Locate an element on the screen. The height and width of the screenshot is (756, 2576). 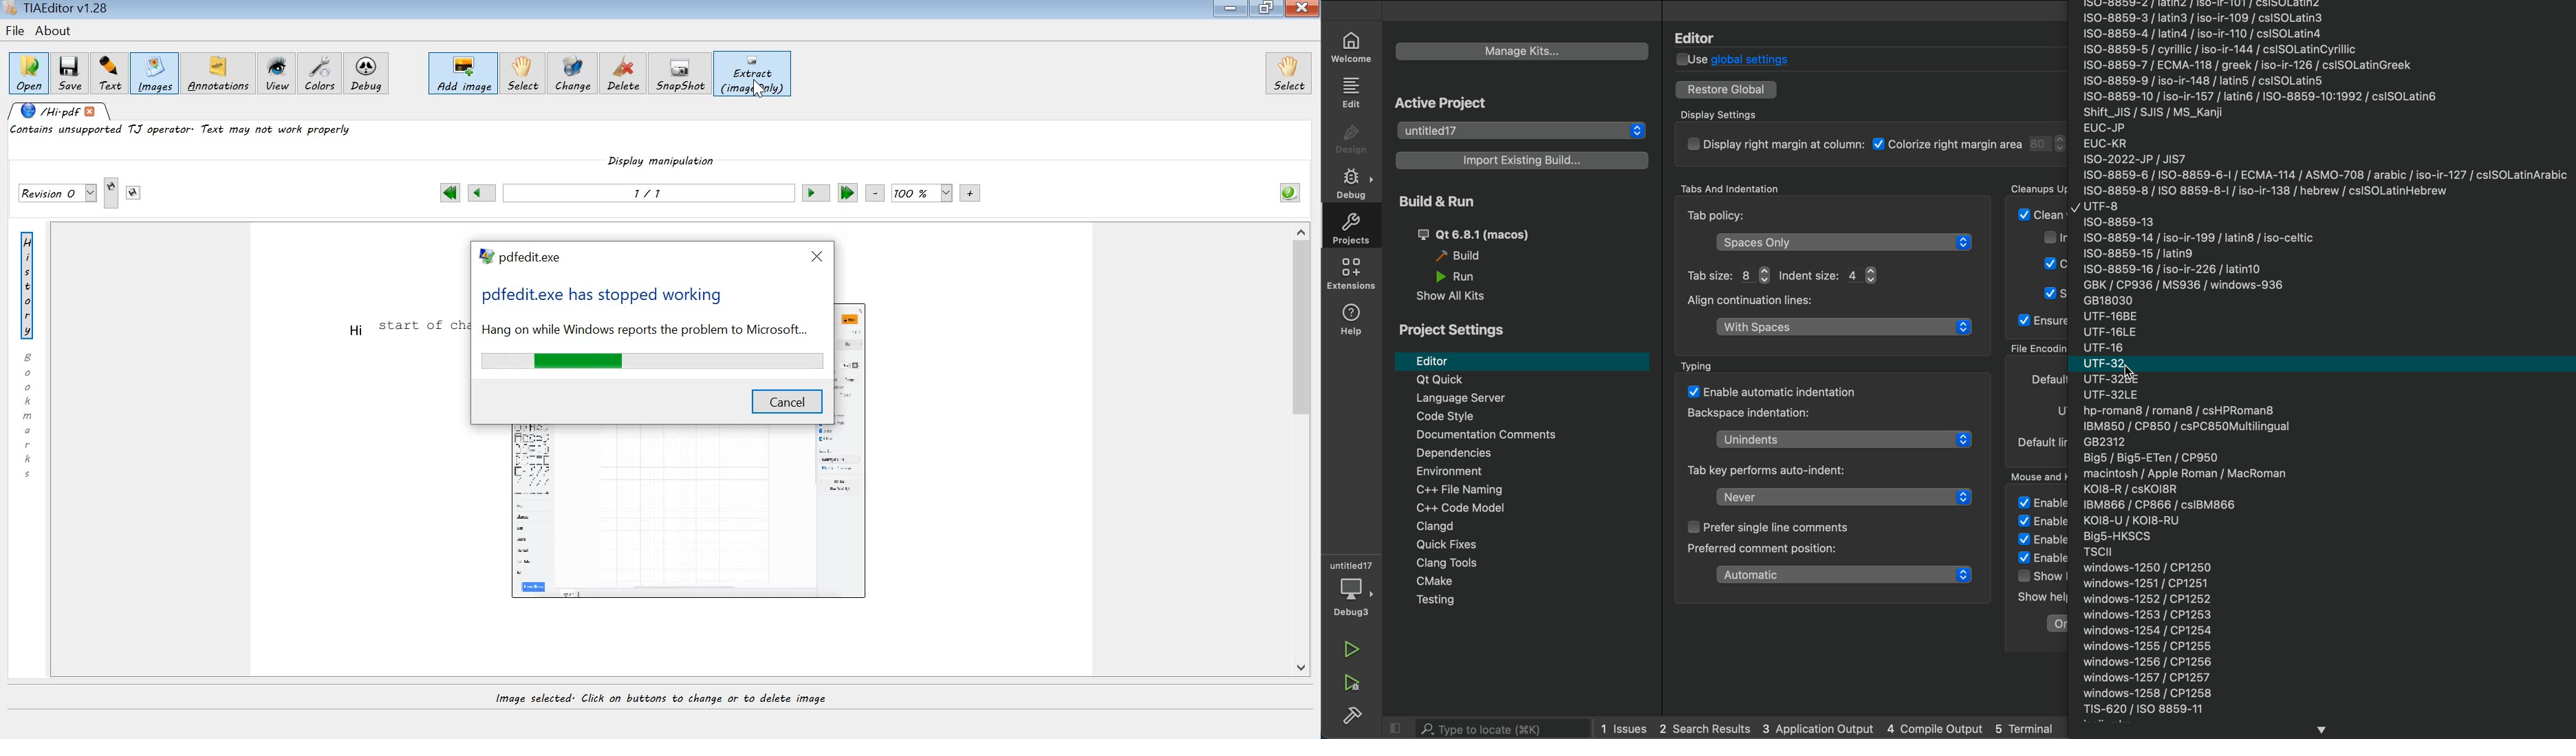
show all kits is located at coordinates (1454, 299).